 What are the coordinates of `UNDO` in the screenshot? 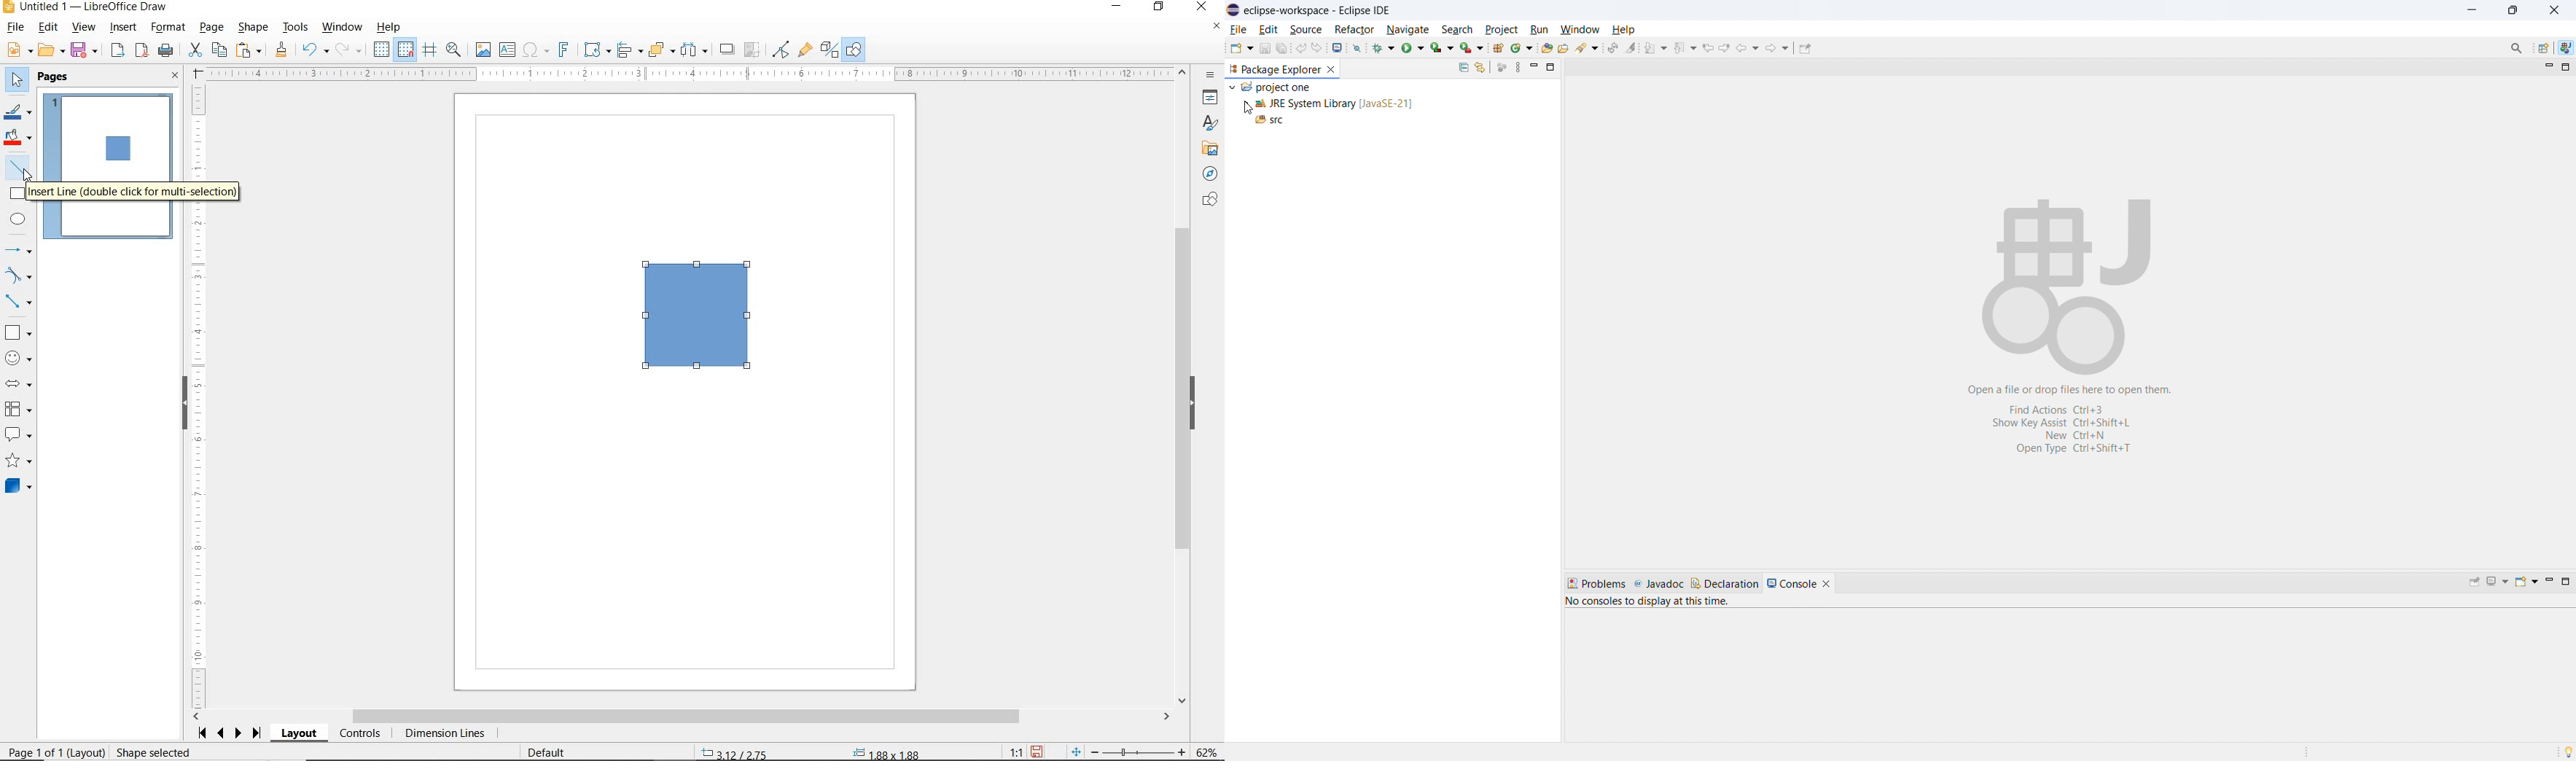 It's located at (316, 51).